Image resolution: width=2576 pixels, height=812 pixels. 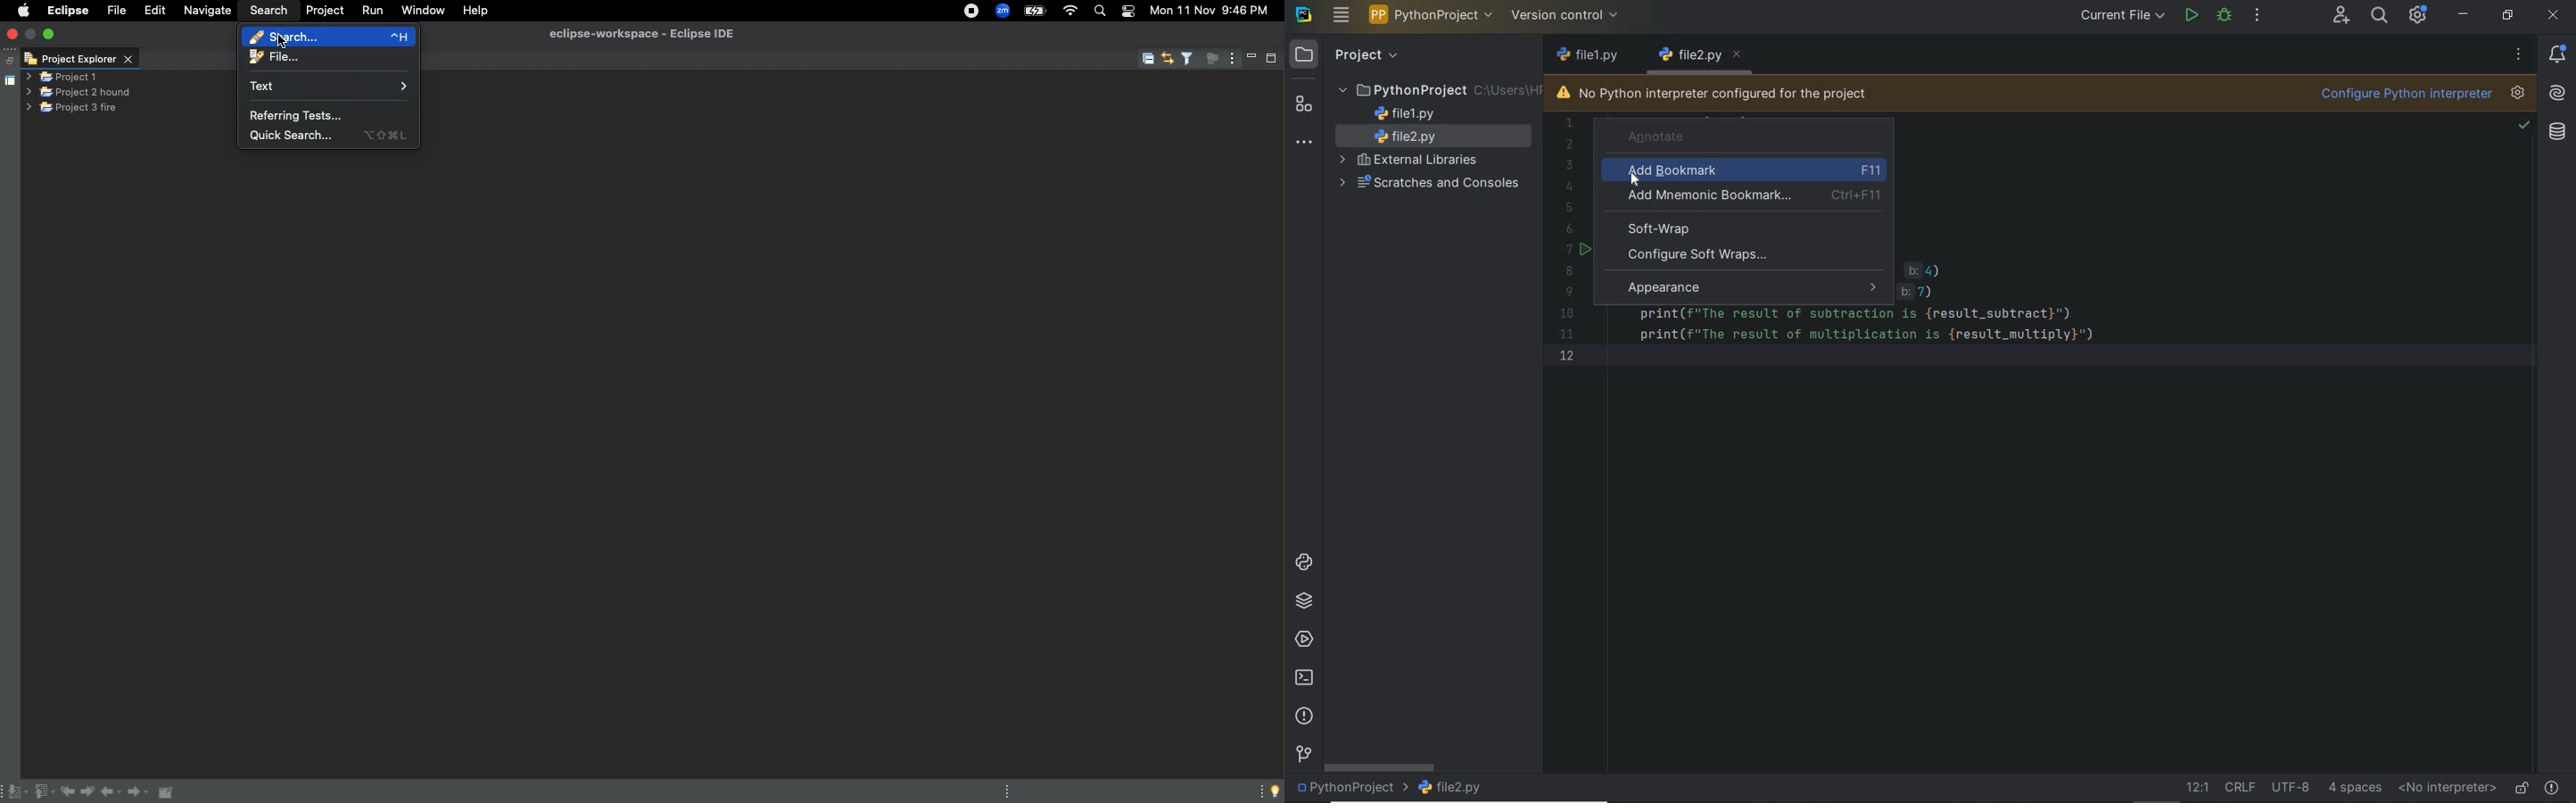 What do you see at coordinates (1749, 171) in the screenshot?
I see `add bookmark` at bounding box center [1749, 171].